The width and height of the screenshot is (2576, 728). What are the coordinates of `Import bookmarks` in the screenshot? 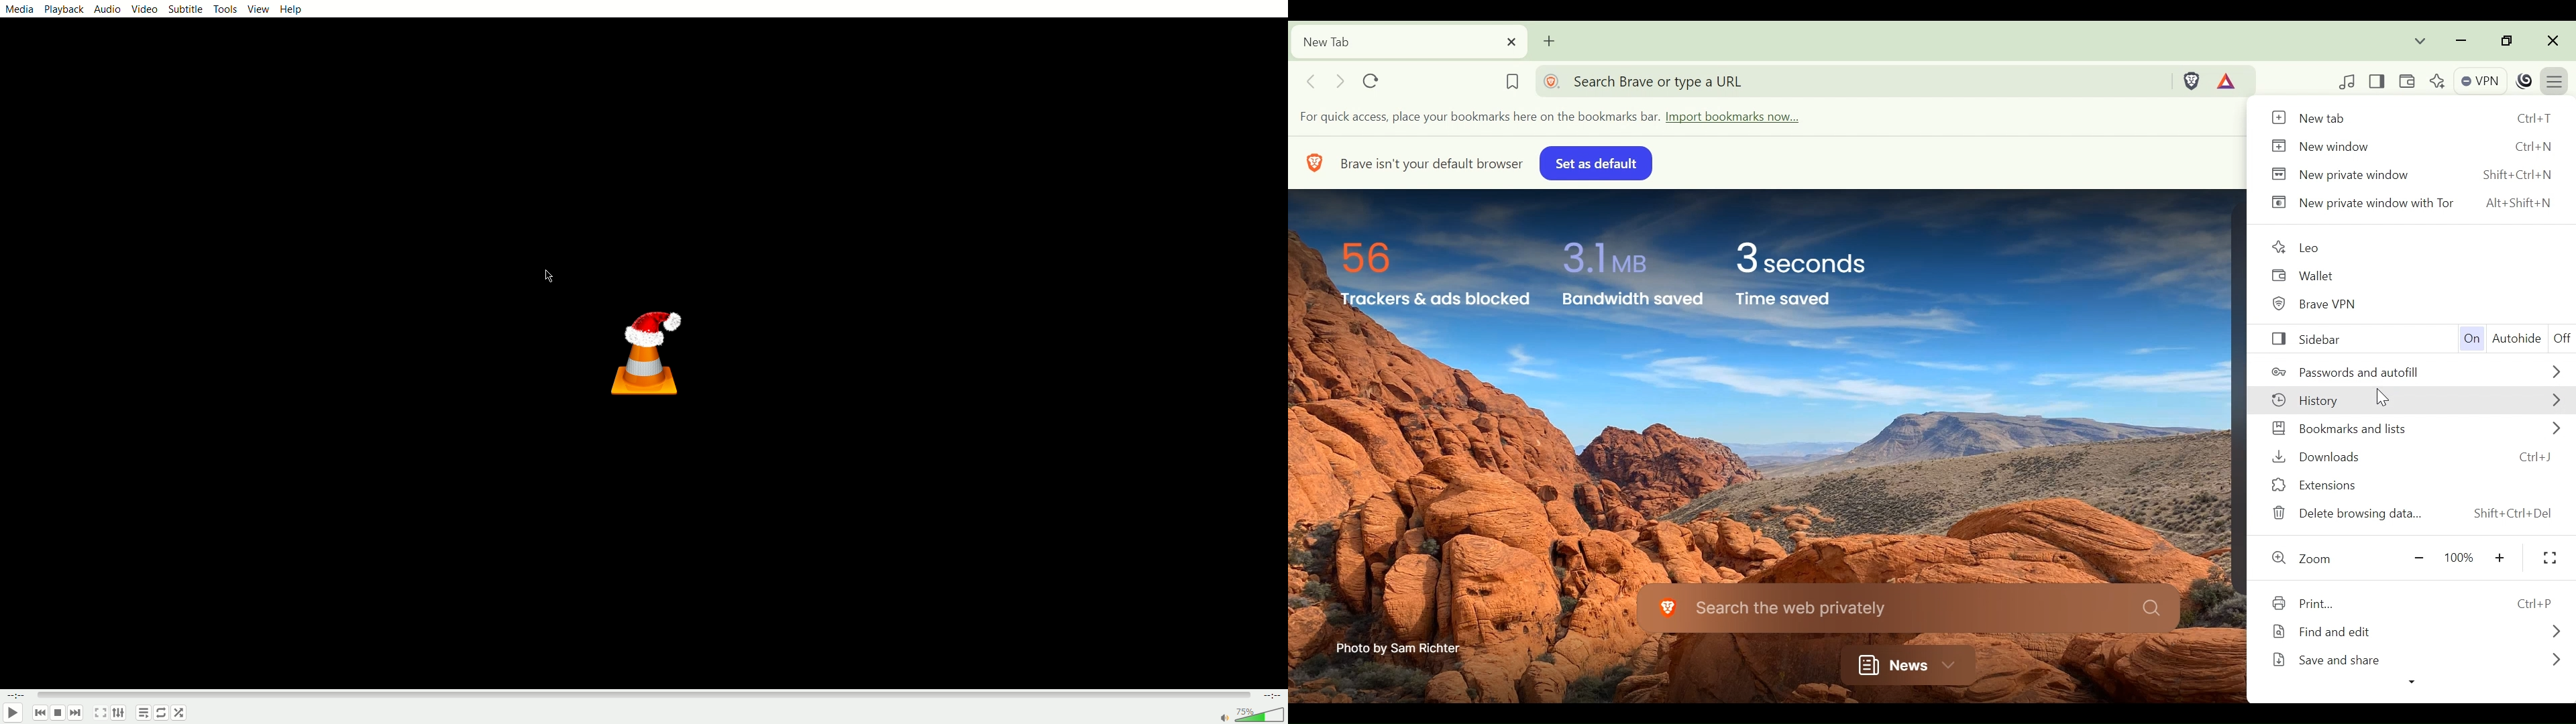 It's located at (1562, 118).